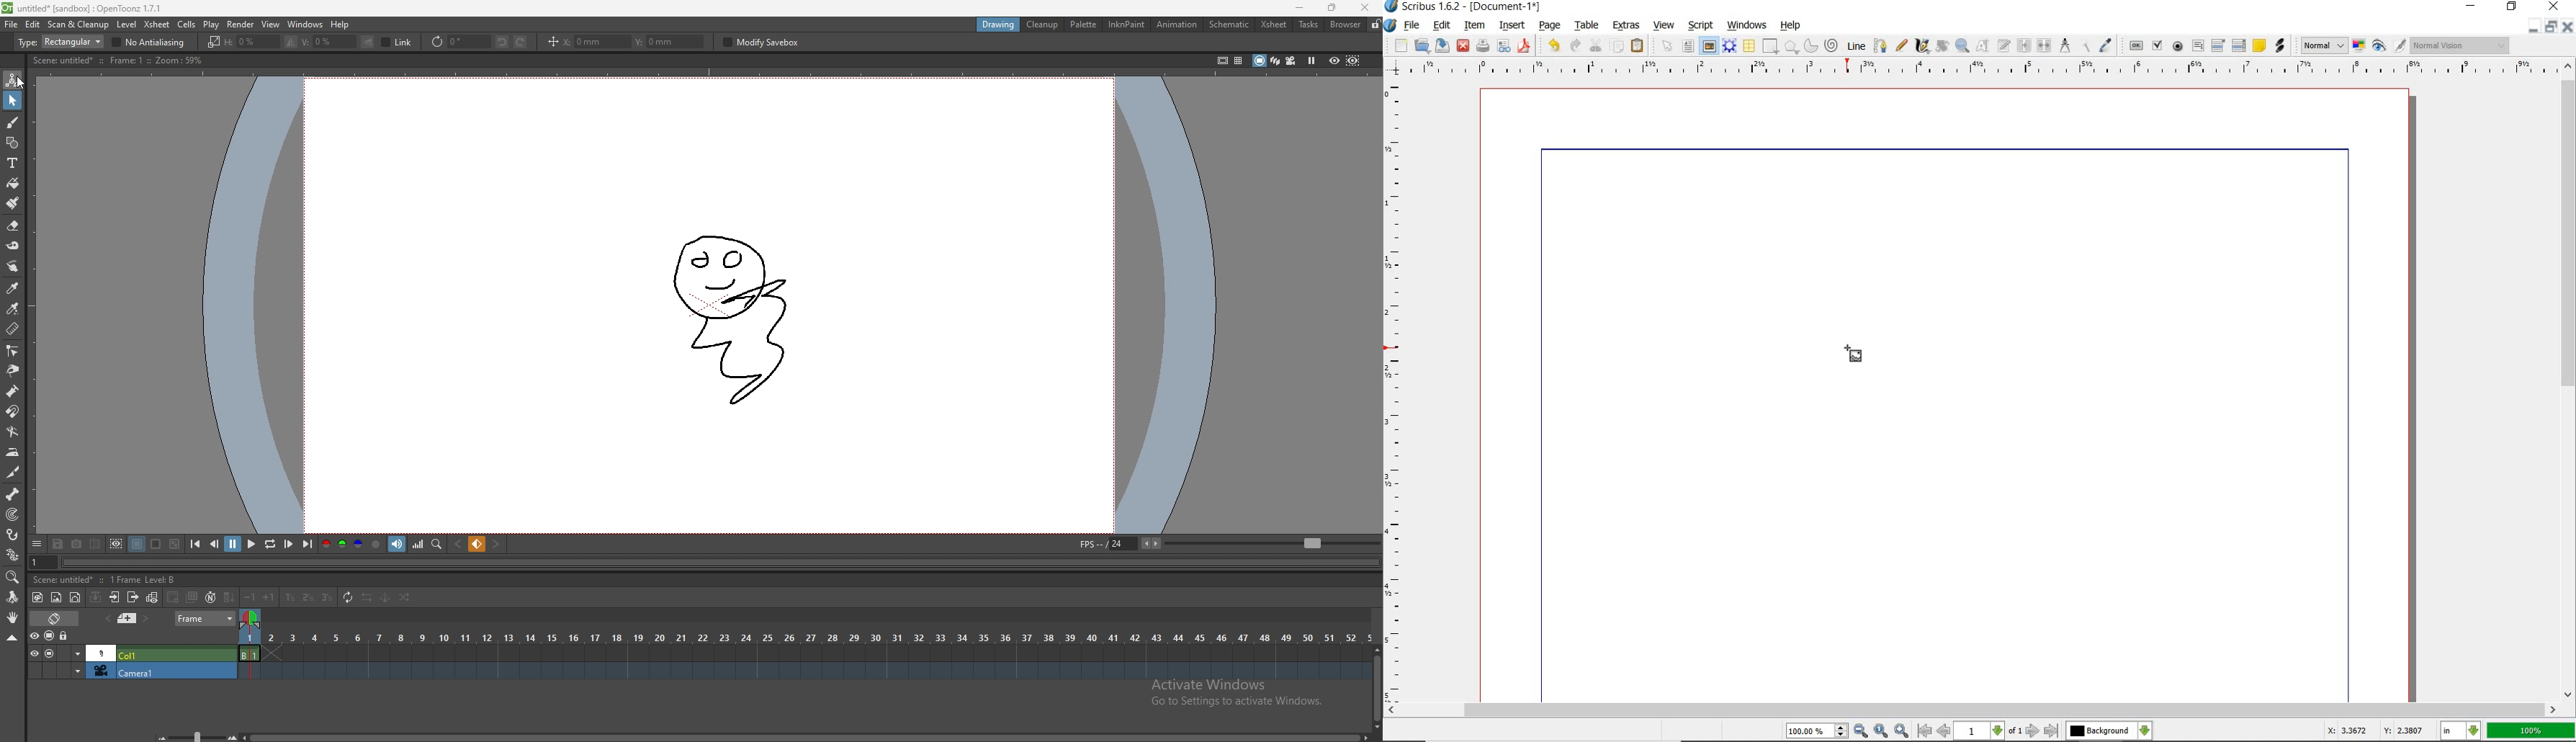 The height and width of the screenshot is (756, 2576). Describe the element at coordinates (13, 577) in the screenshot. I see `zoom` at that location.